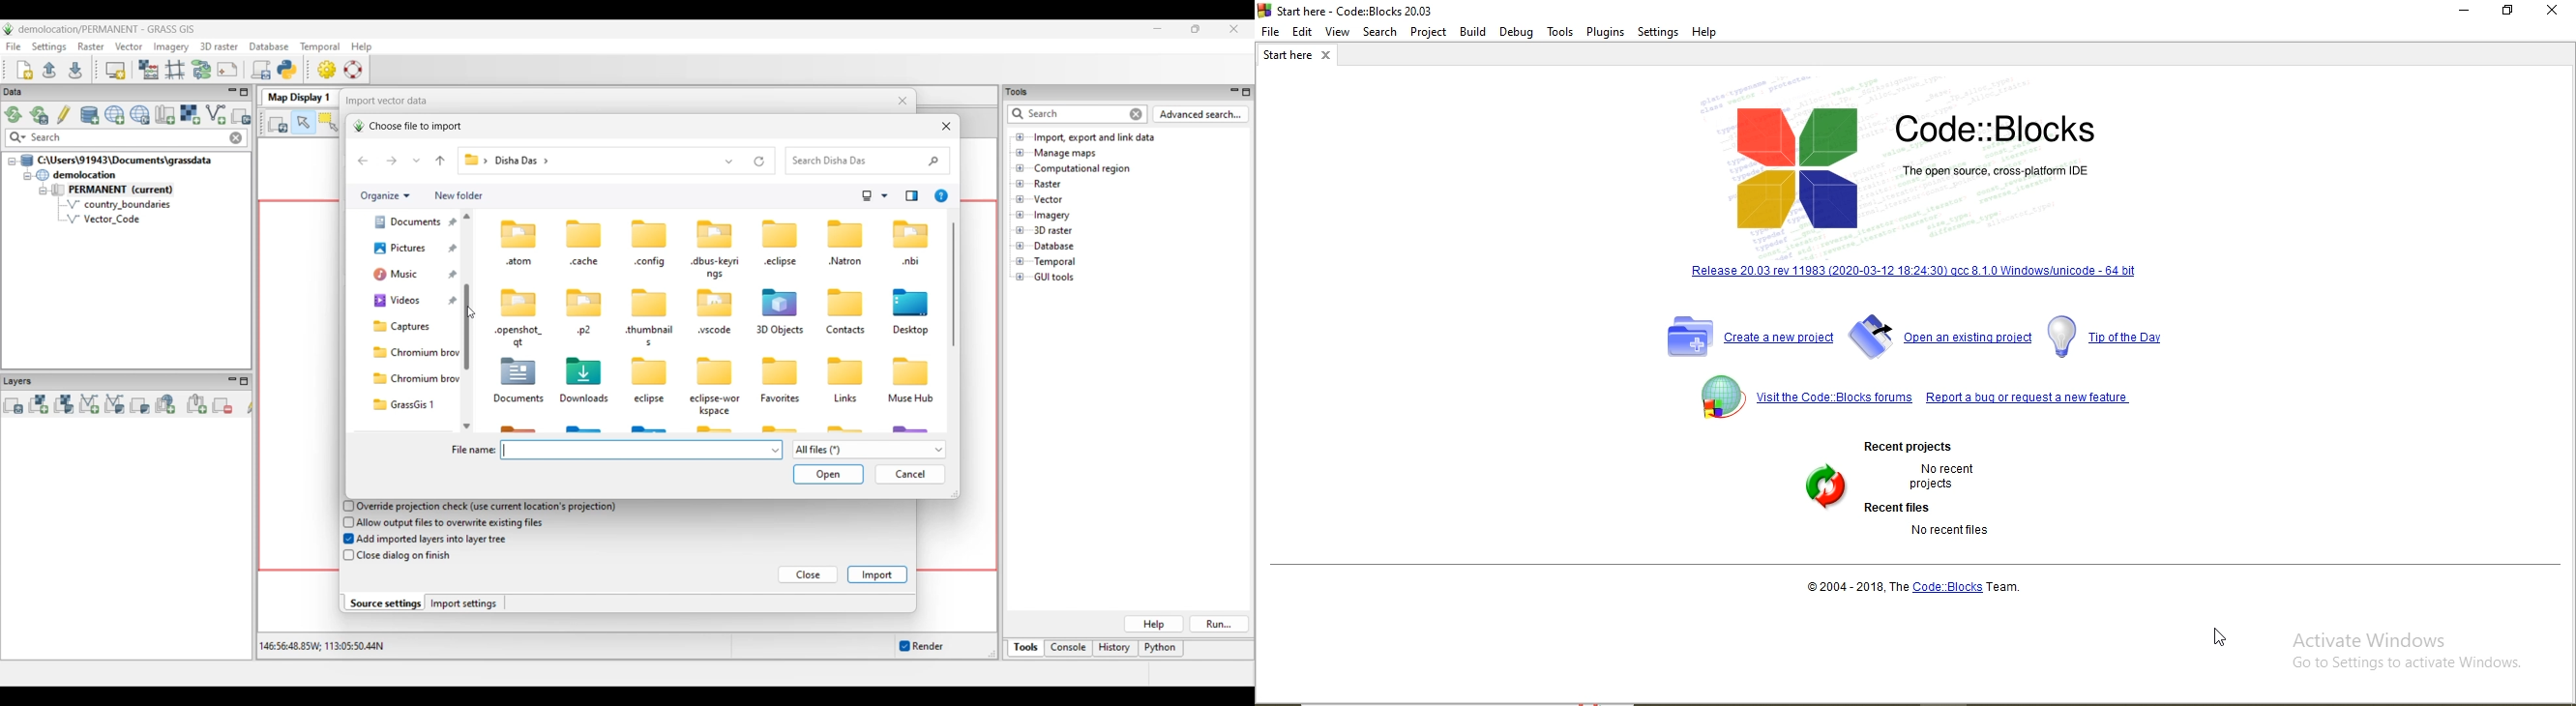 This screenshot has height=728, width=2576. I want to click on Settings , so click(1658, 32).